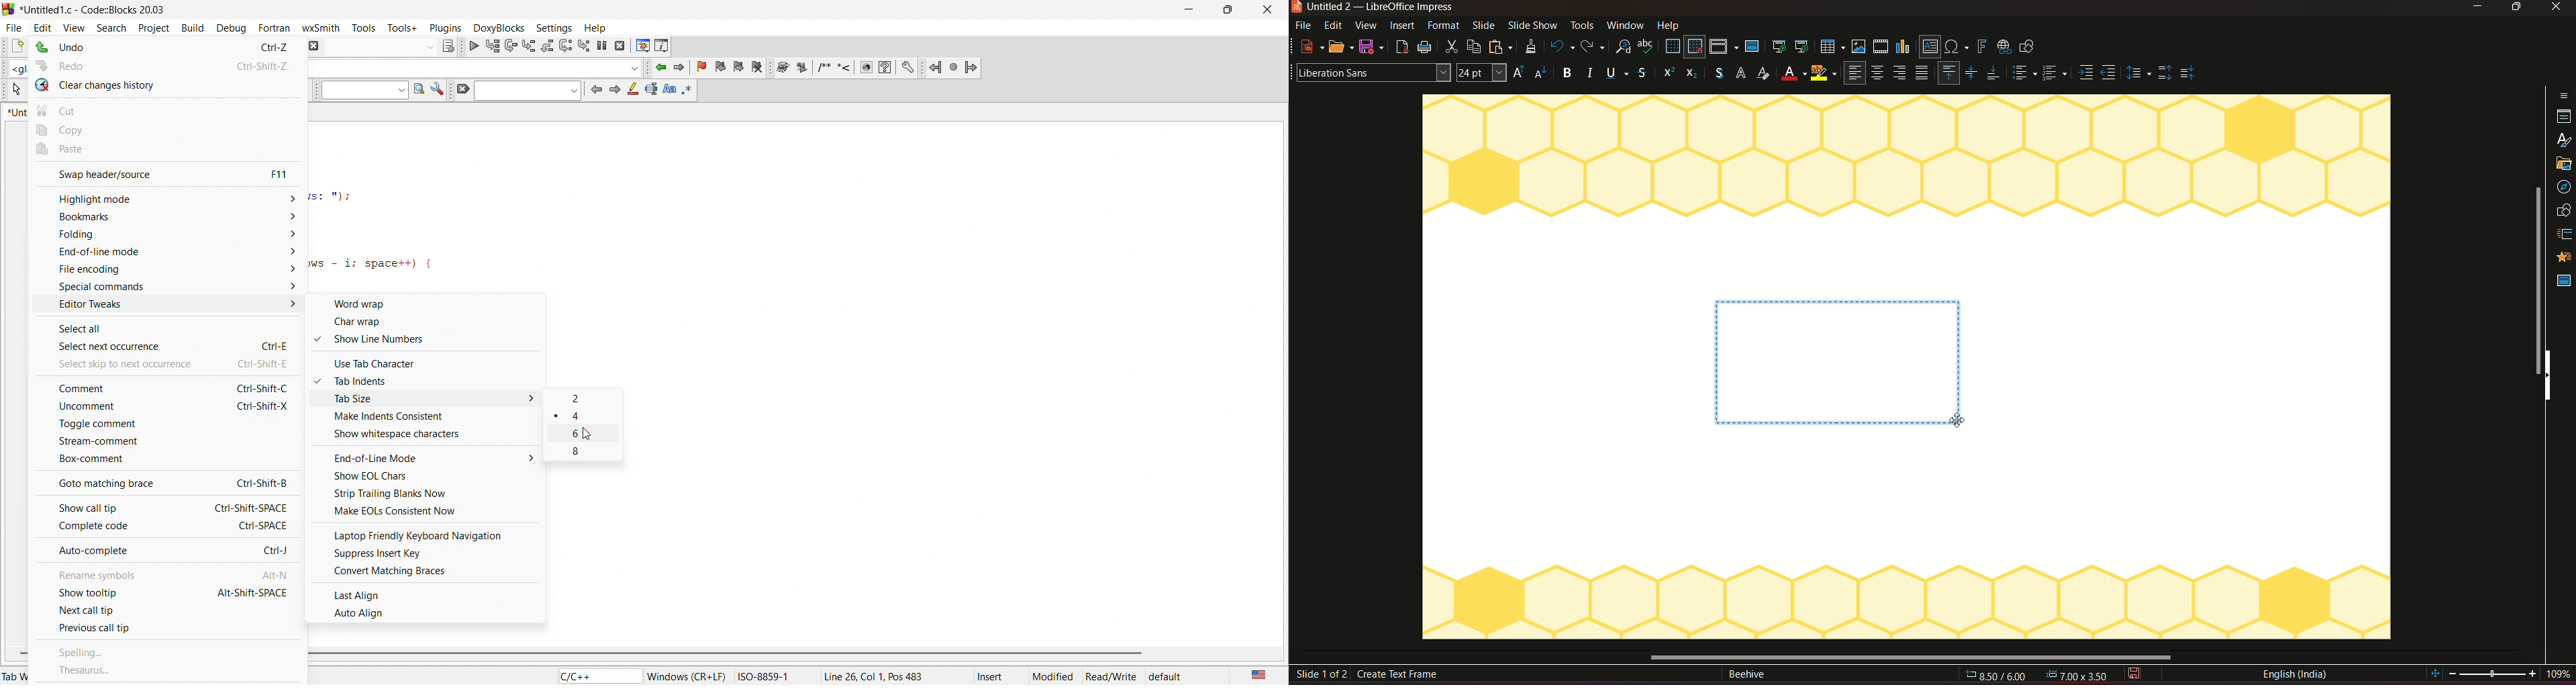 The height and width of the screenshot is (700, 2576). Describe the element at coordinates (1824, 75) in the screenshot. I see `highlighter` at that location.